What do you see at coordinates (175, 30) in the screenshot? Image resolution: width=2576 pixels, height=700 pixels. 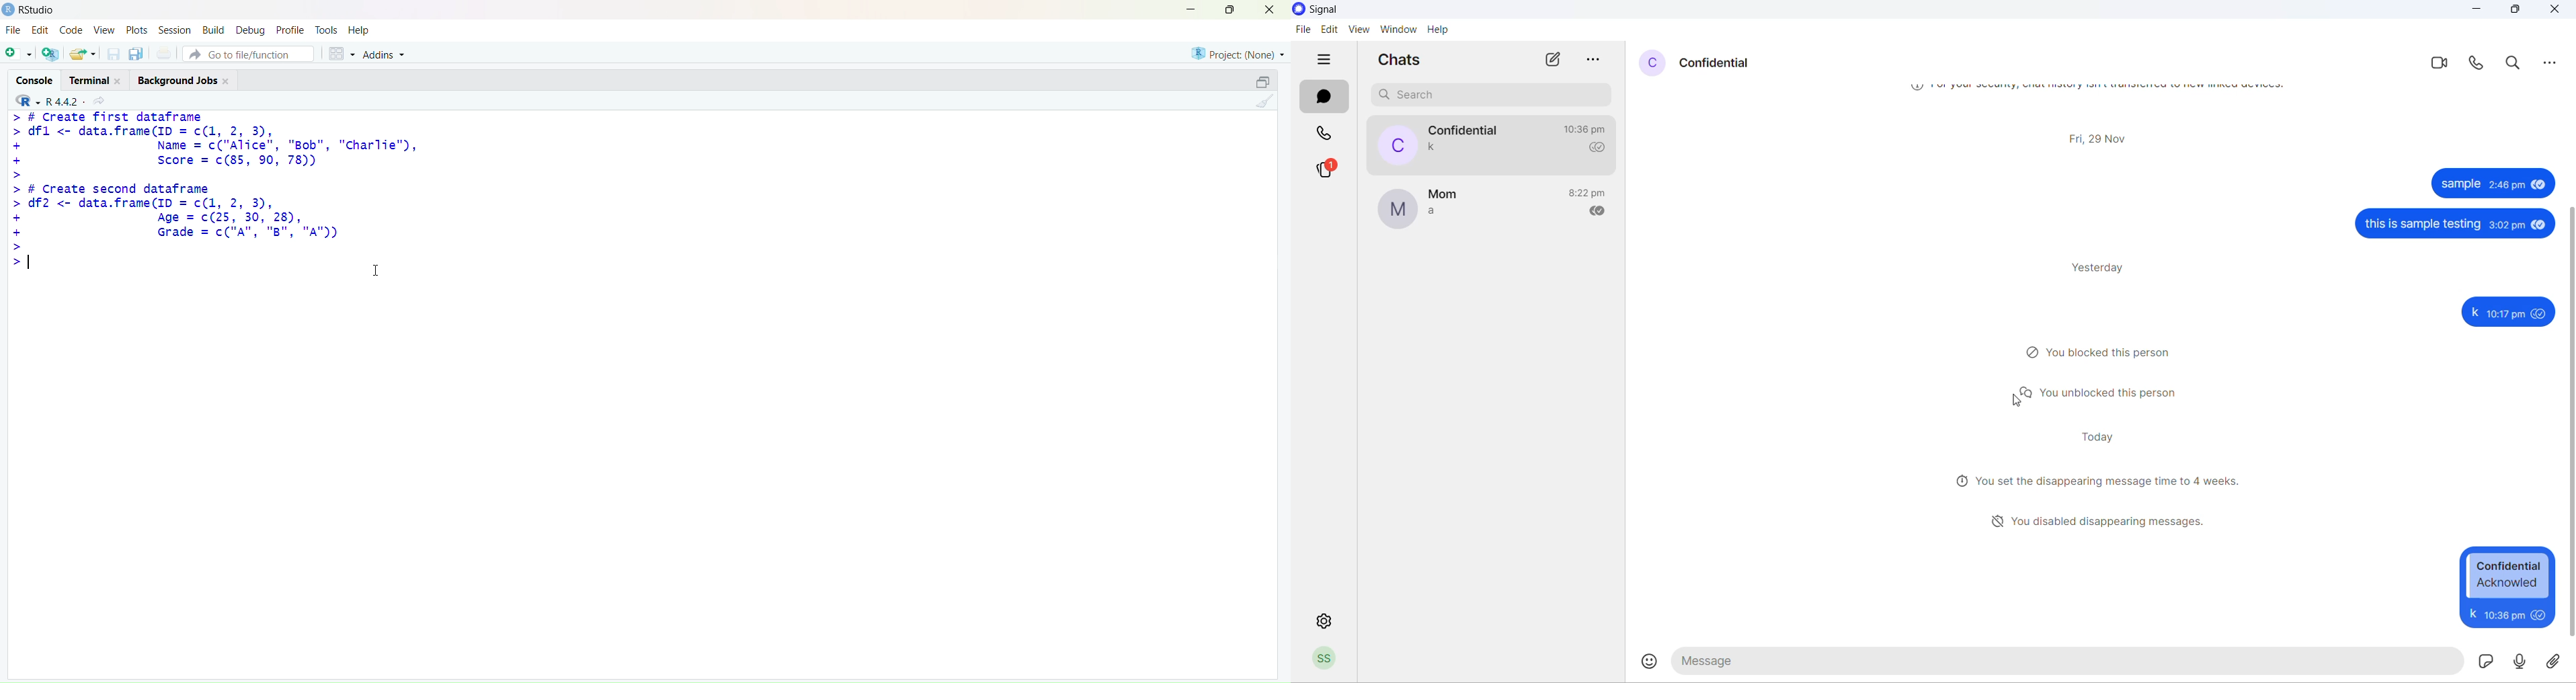 I see `Session` at bounding box center [175, 30].